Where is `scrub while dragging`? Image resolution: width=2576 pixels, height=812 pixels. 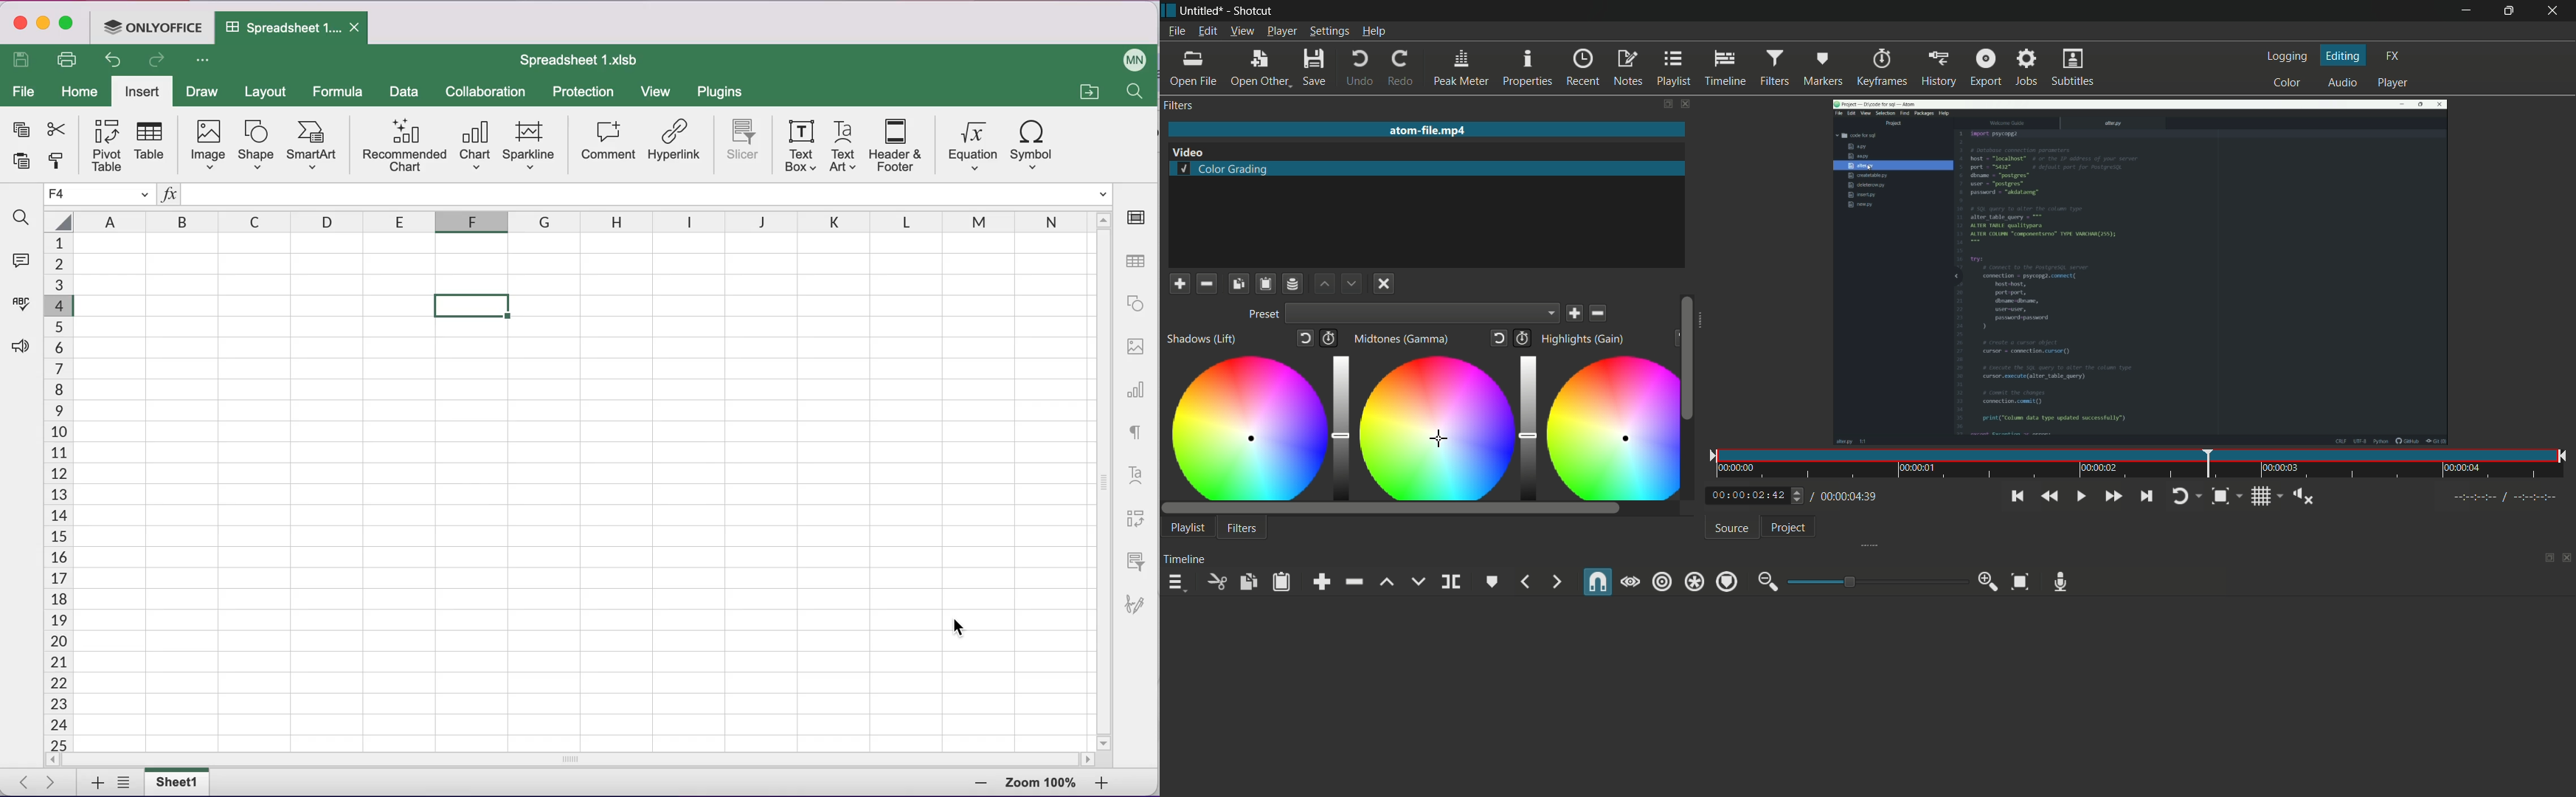 scrub while dragging is located at coordinates (1630, 582).